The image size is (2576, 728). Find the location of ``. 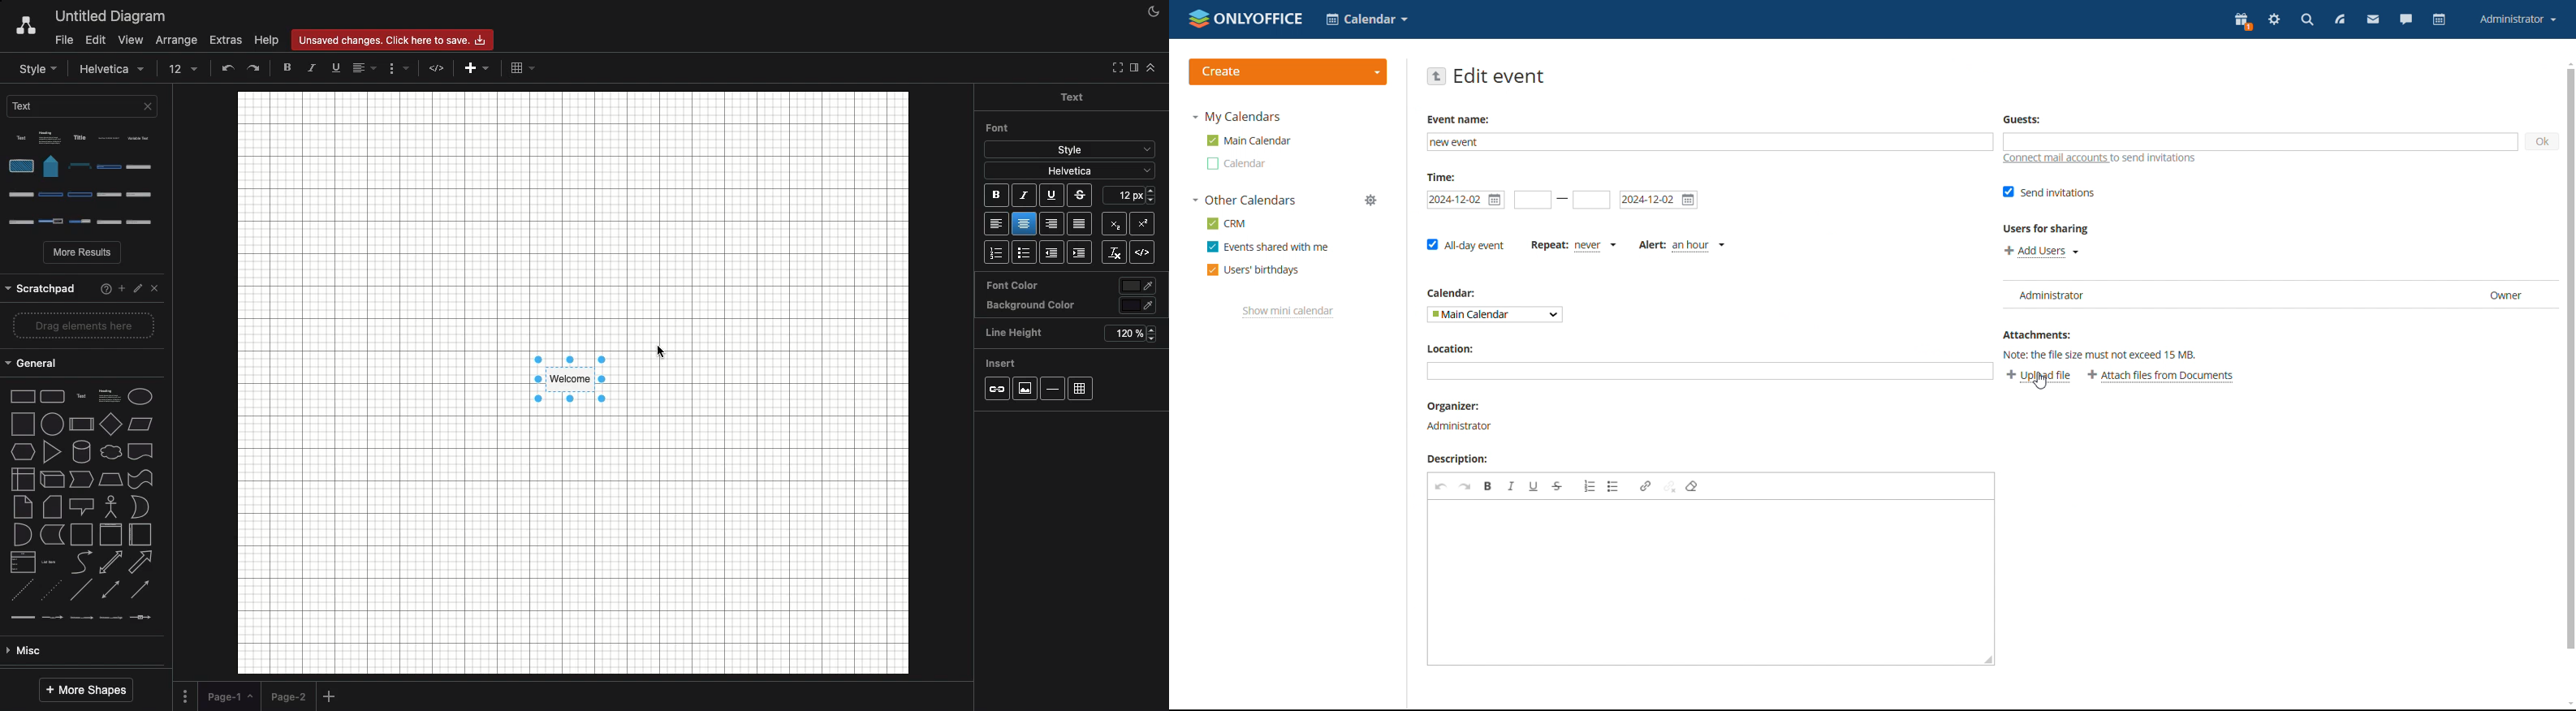

 is located at coordinates (81, 284).